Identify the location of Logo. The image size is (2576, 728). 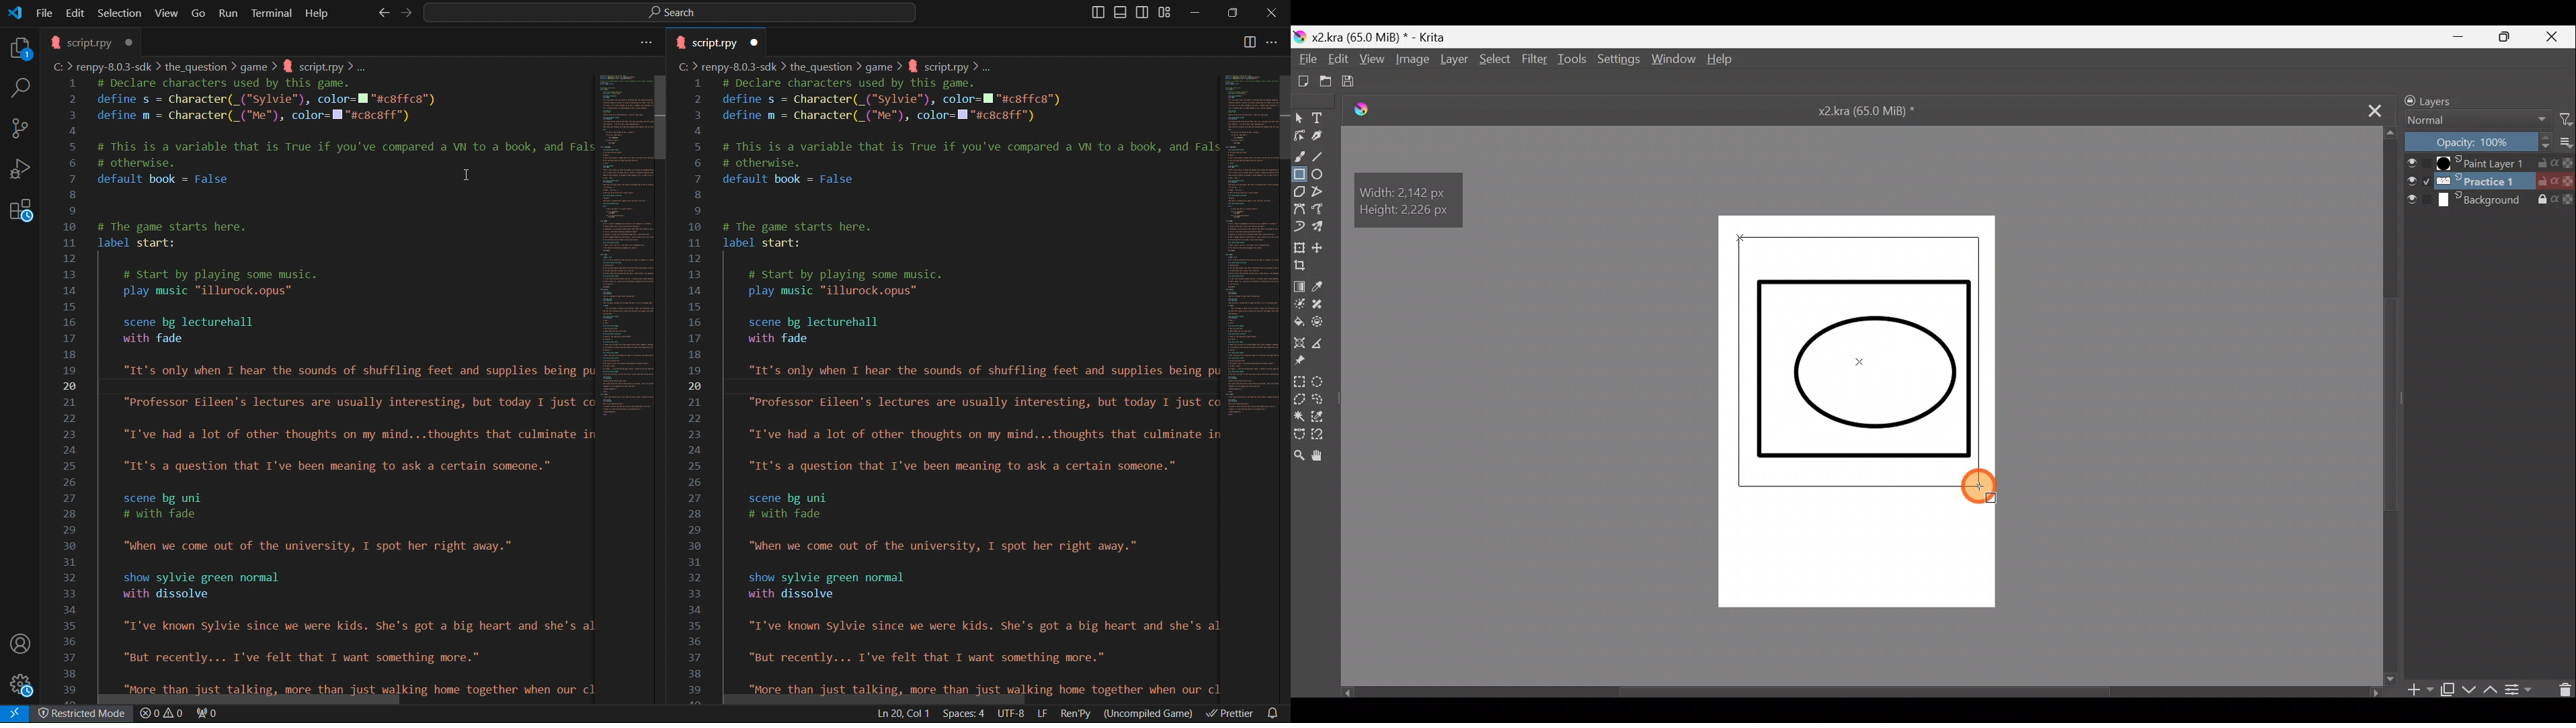
(1356, 106).